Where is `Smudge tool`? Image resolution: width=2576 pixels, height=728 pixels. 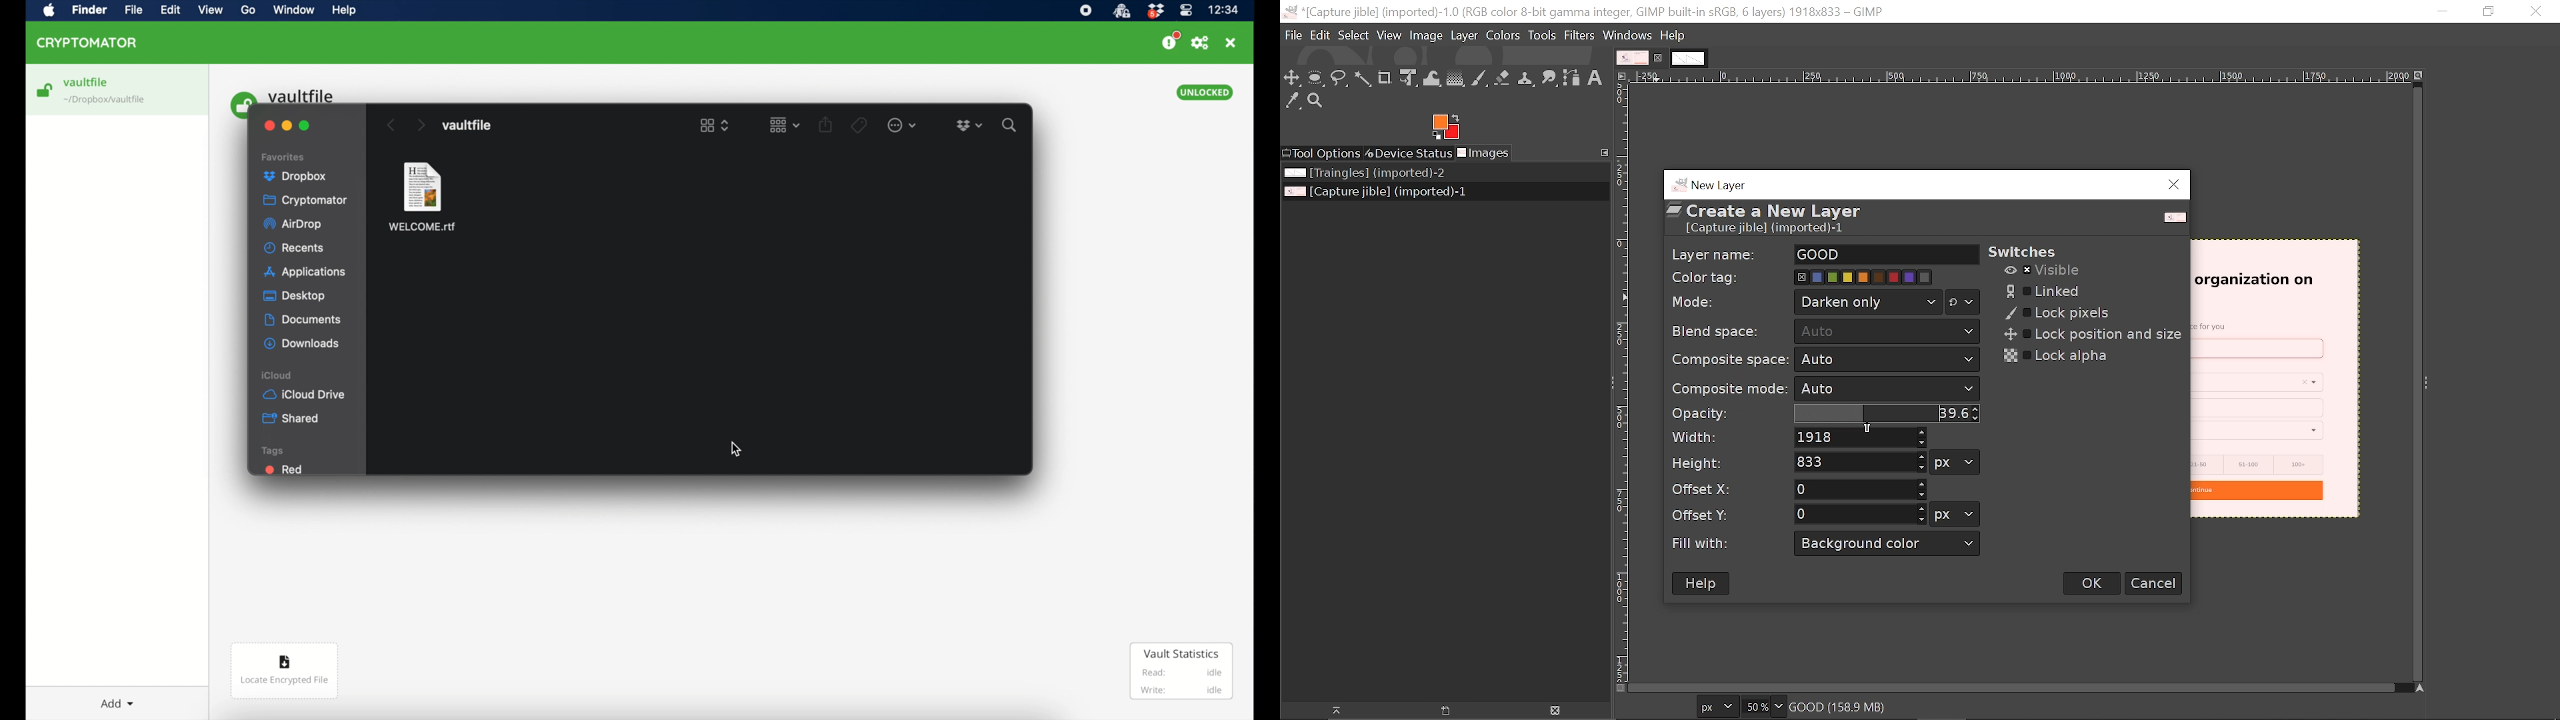
Smudge tool is located at coordinates (1550, 78).